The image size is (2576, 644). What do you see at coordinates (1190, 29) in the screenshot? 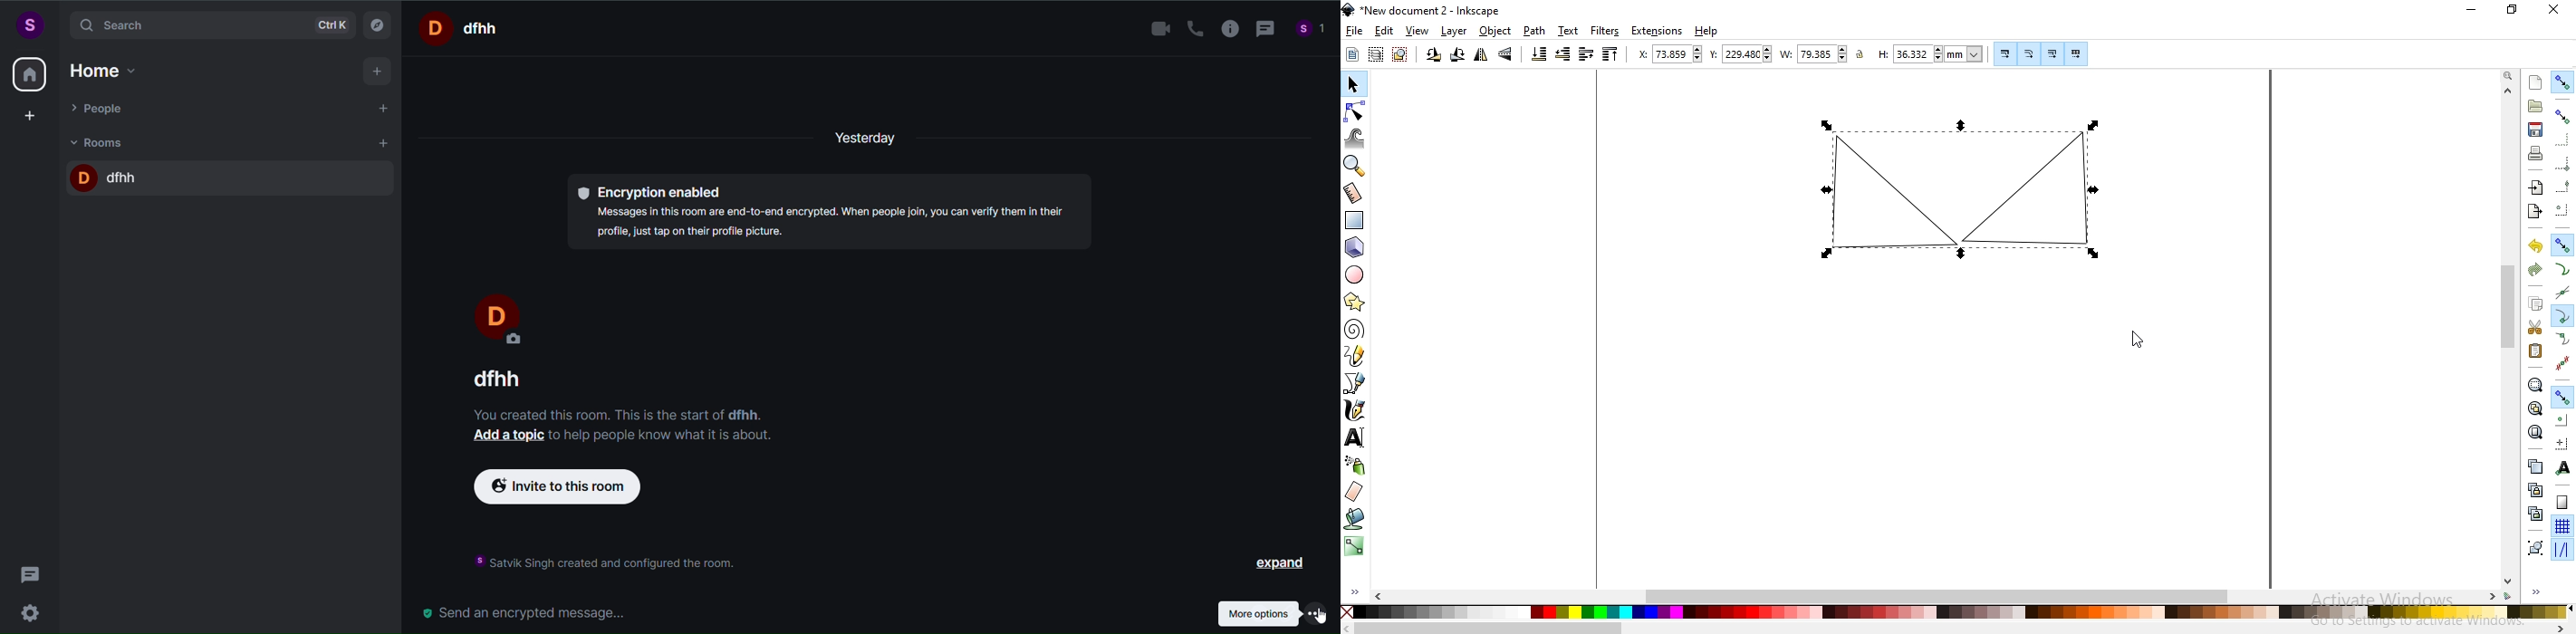
I see `call` at bounding box center [1190, 29].